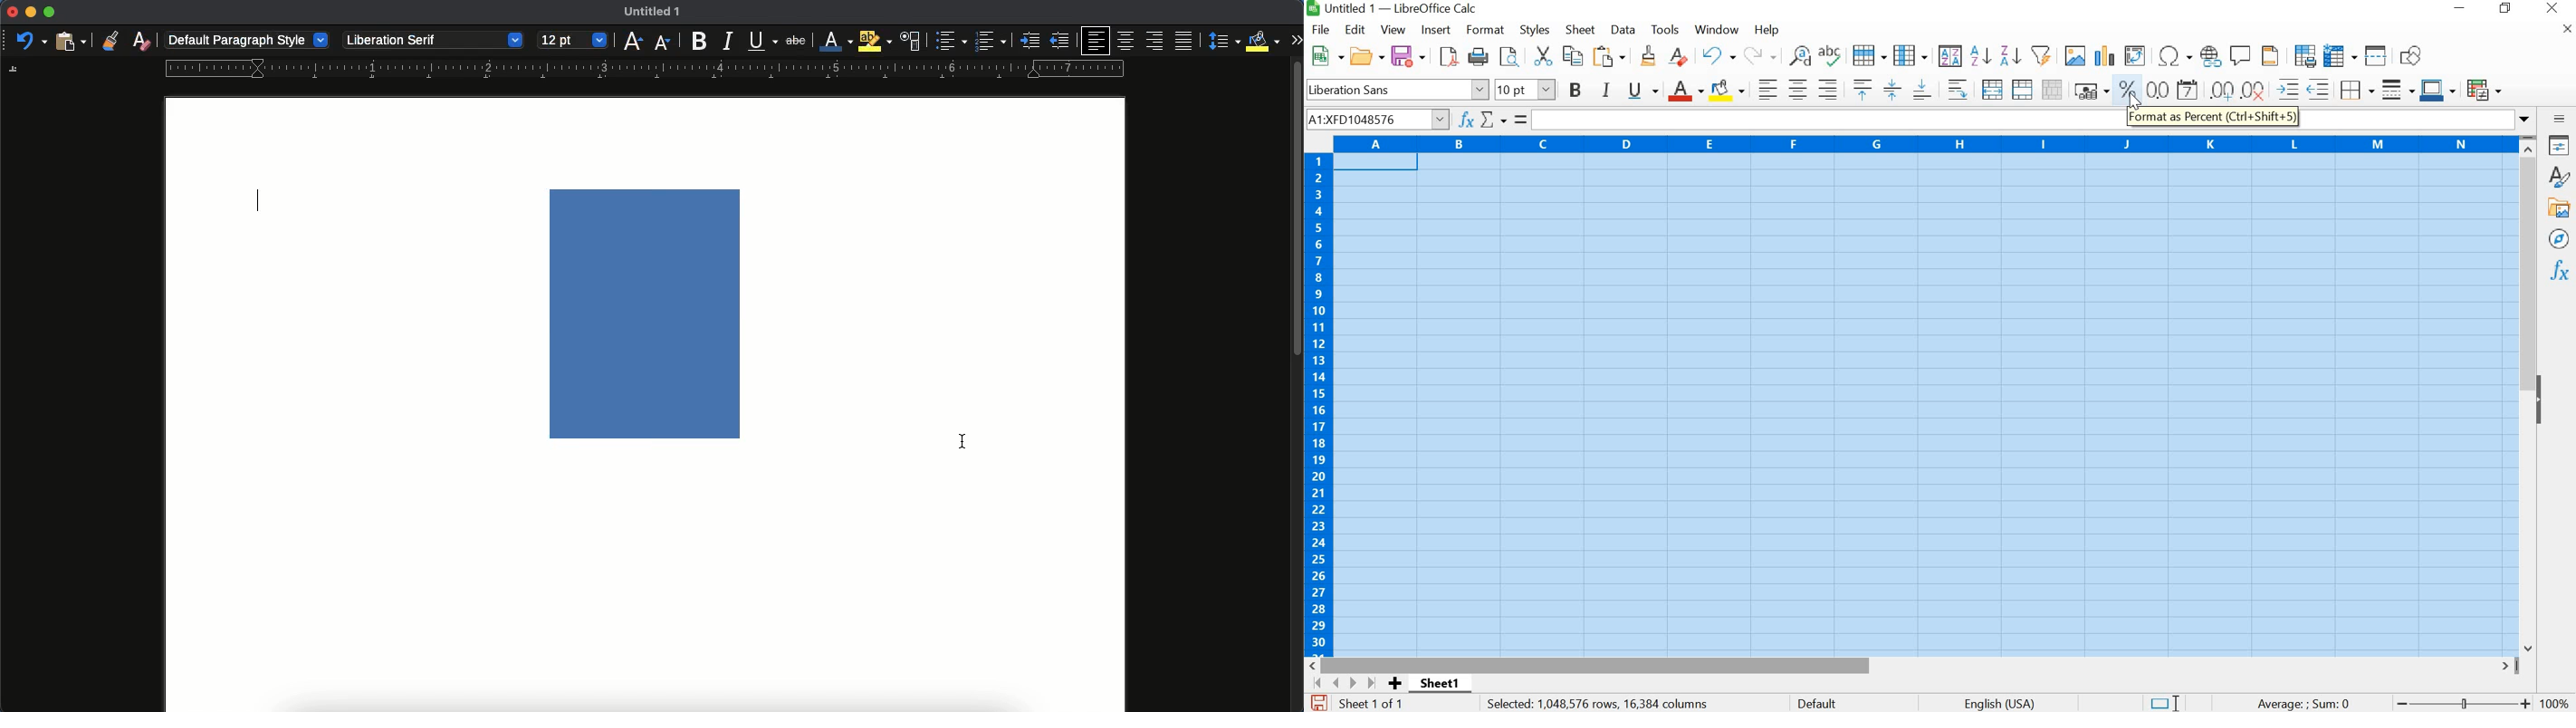 The height and width of the screenshot is (728, 2576). I want to click on minimize , so click(31, 12).